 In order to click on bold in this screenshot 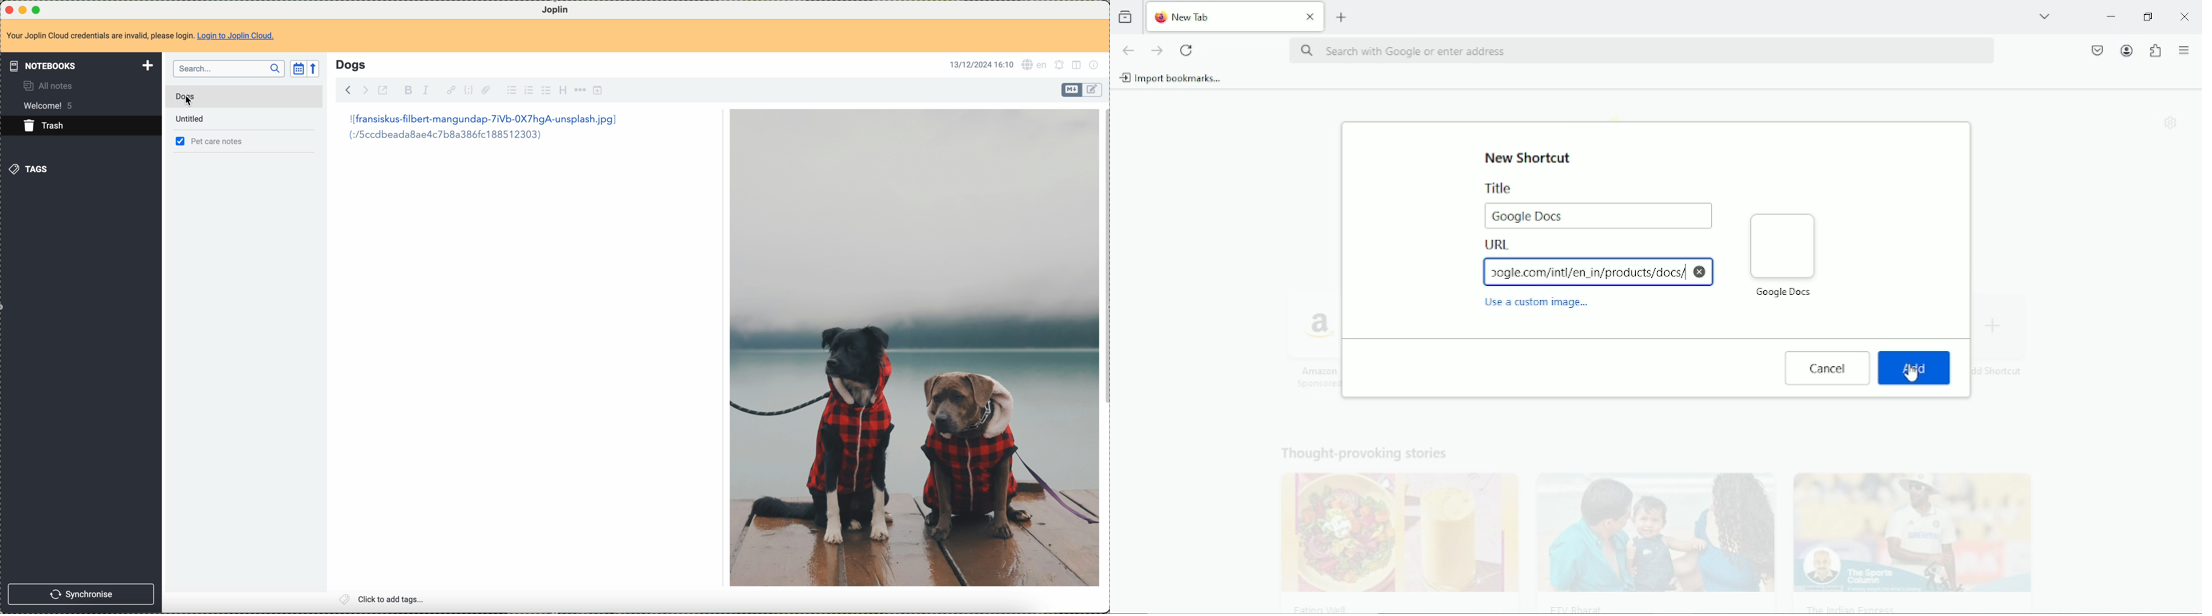, I will do `click(408, 90)`.